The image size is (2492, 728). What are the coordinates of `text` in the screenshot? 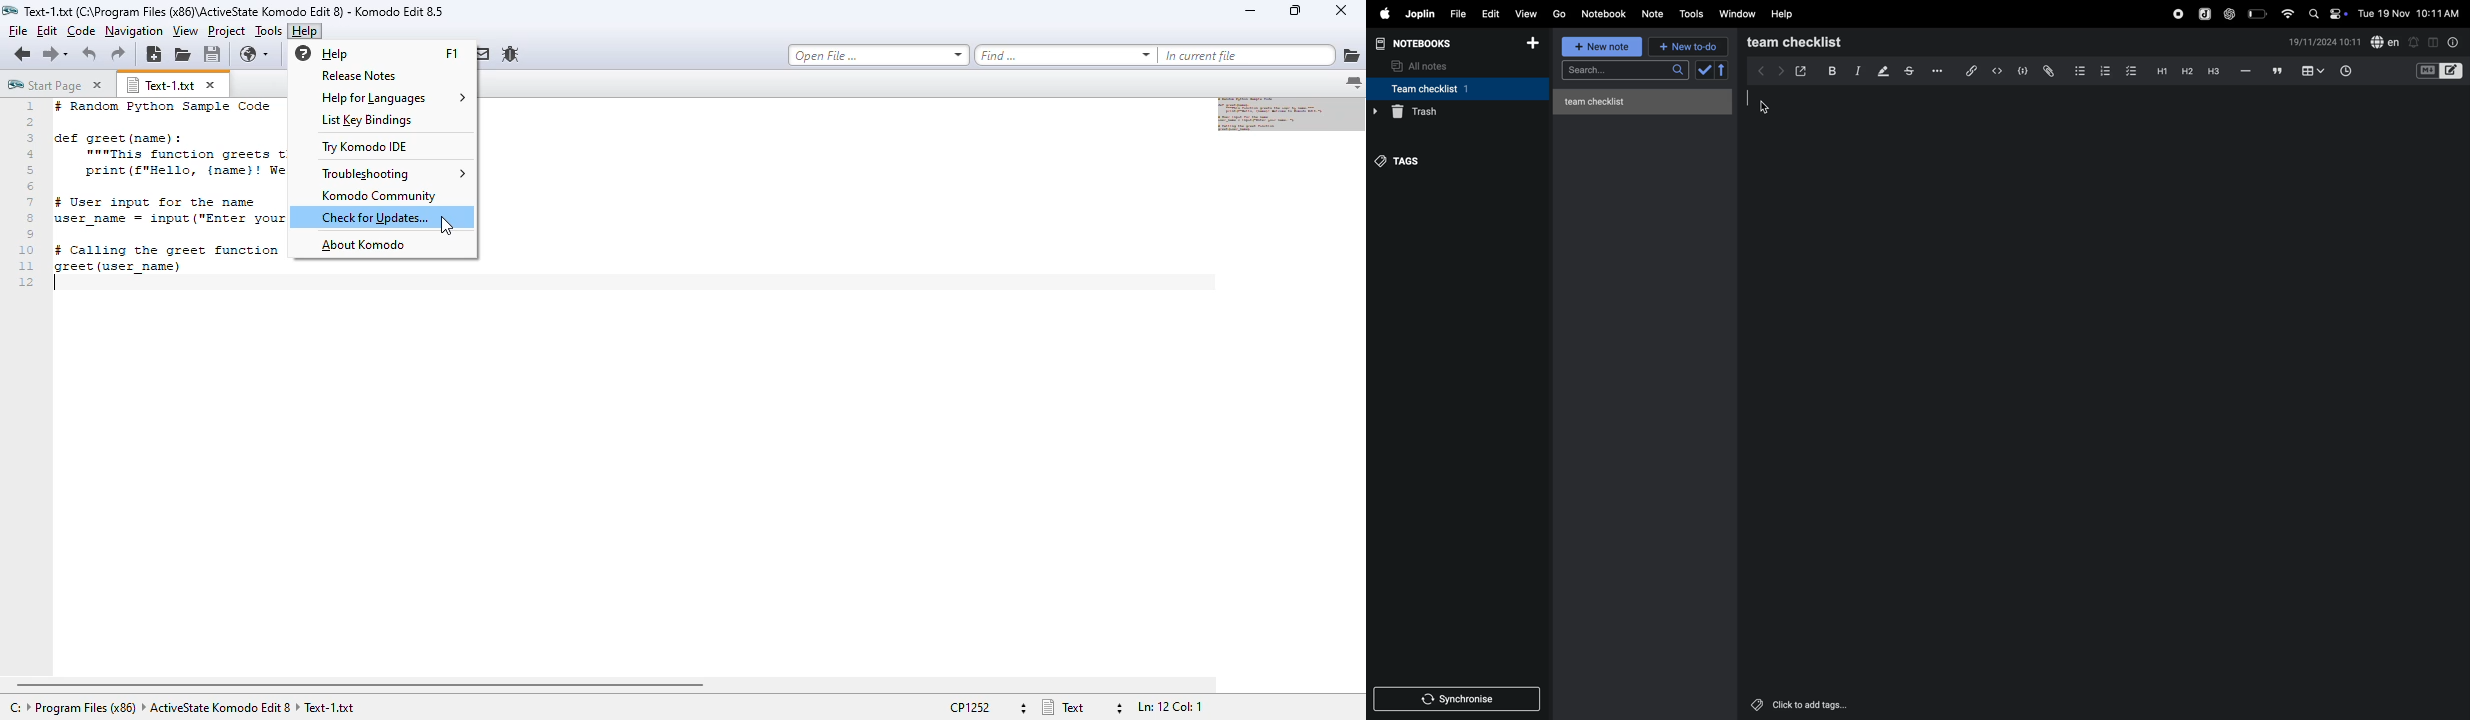 It's located at (168, 186).